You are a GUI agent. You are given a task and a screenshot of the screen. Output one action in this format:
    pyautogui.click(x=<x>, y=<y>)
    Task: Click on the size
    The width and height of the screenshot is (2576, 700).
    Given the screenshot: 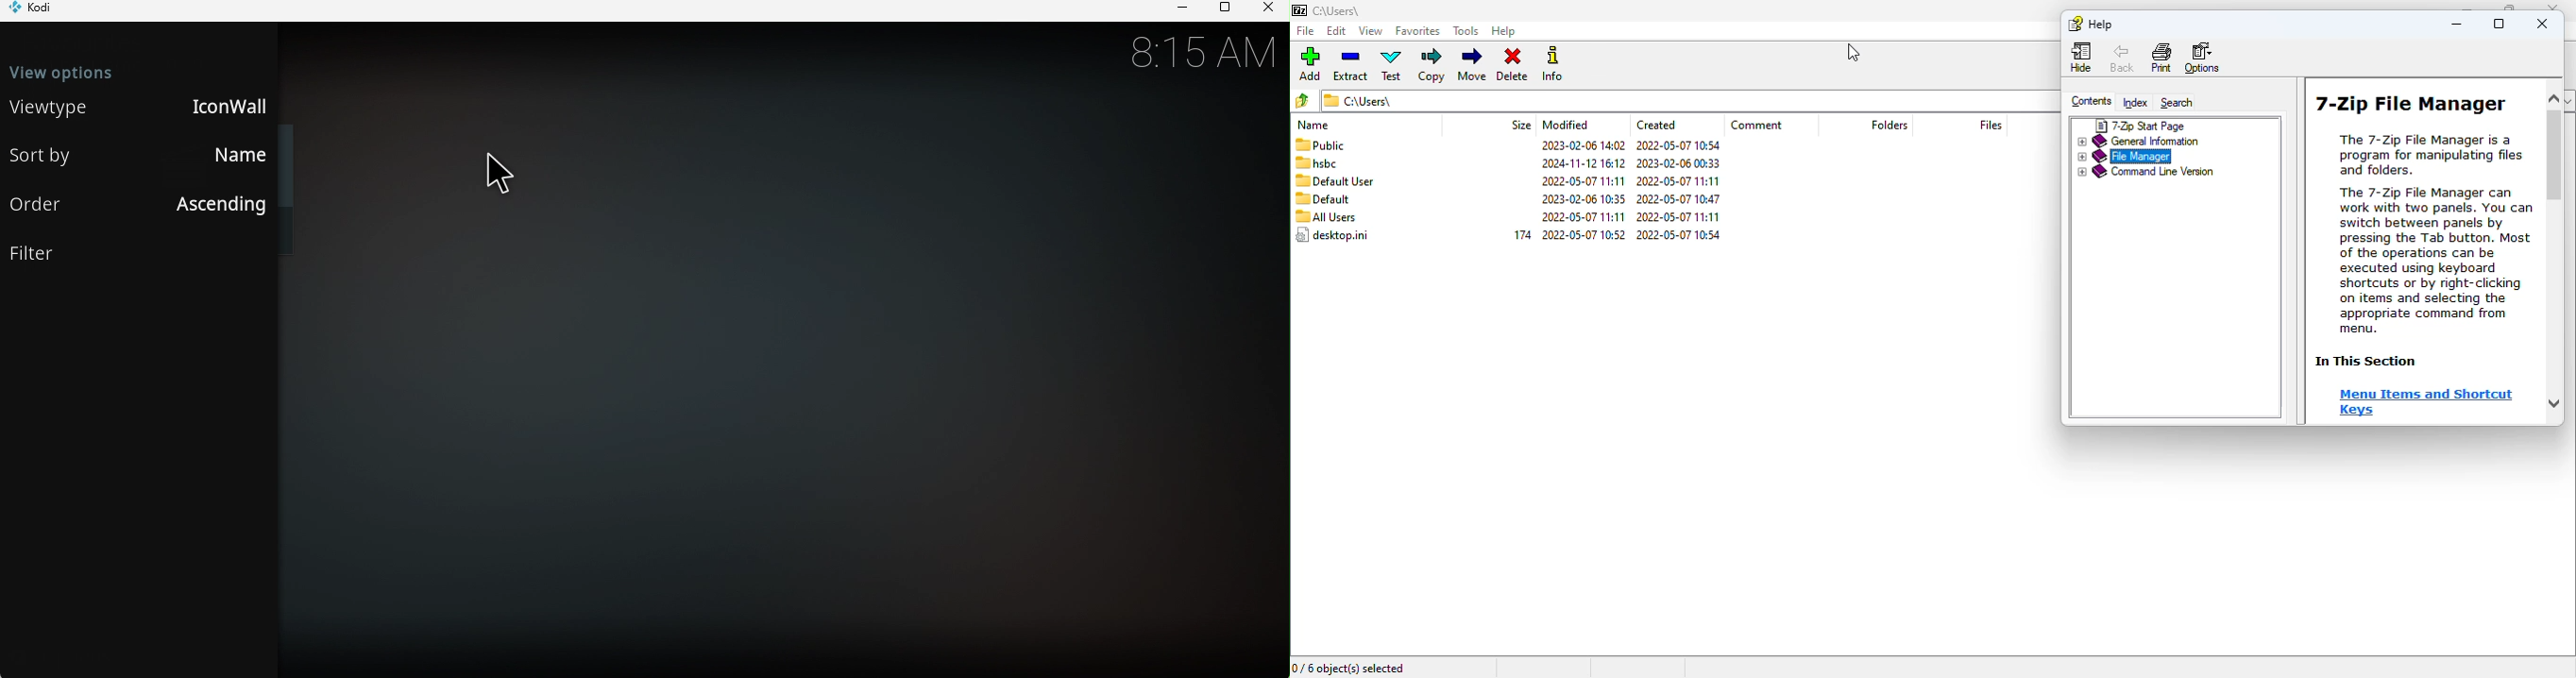 What is the action you would take?
    pyautogui.click(x=1523, y=234)
    